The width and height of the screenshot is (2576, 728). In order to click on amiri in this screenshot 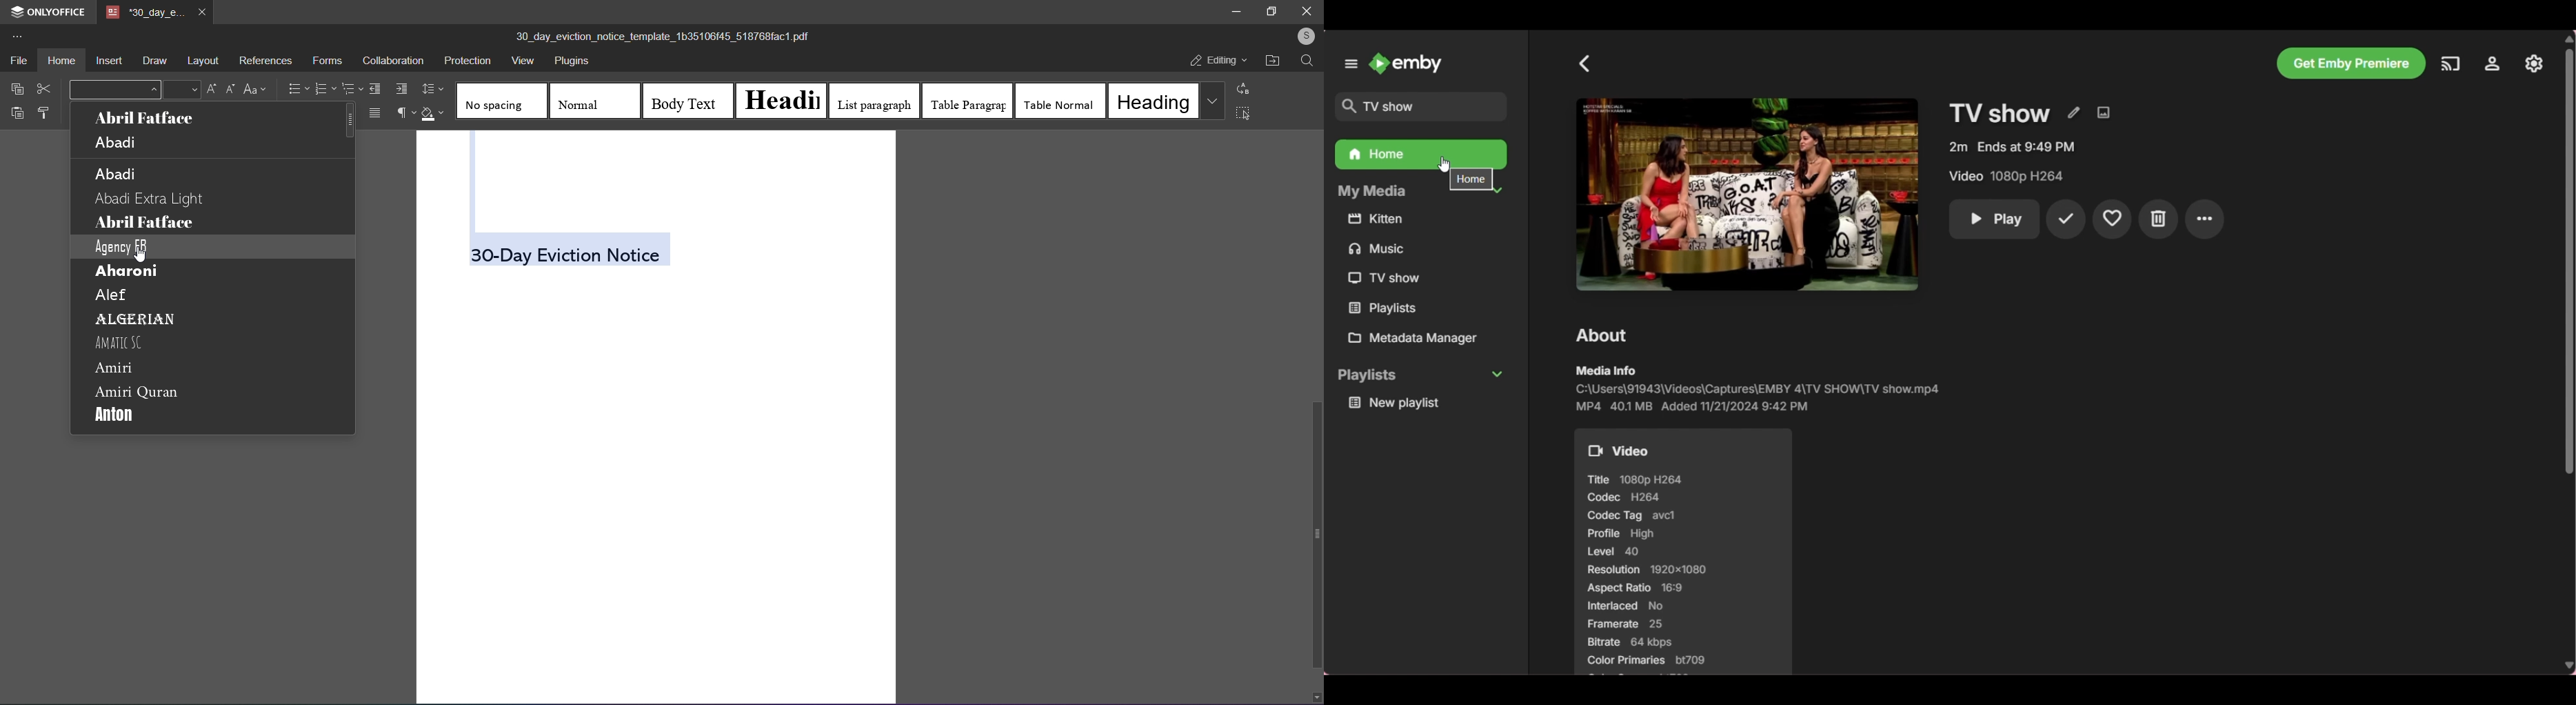, I will do `click(115, 370)`.